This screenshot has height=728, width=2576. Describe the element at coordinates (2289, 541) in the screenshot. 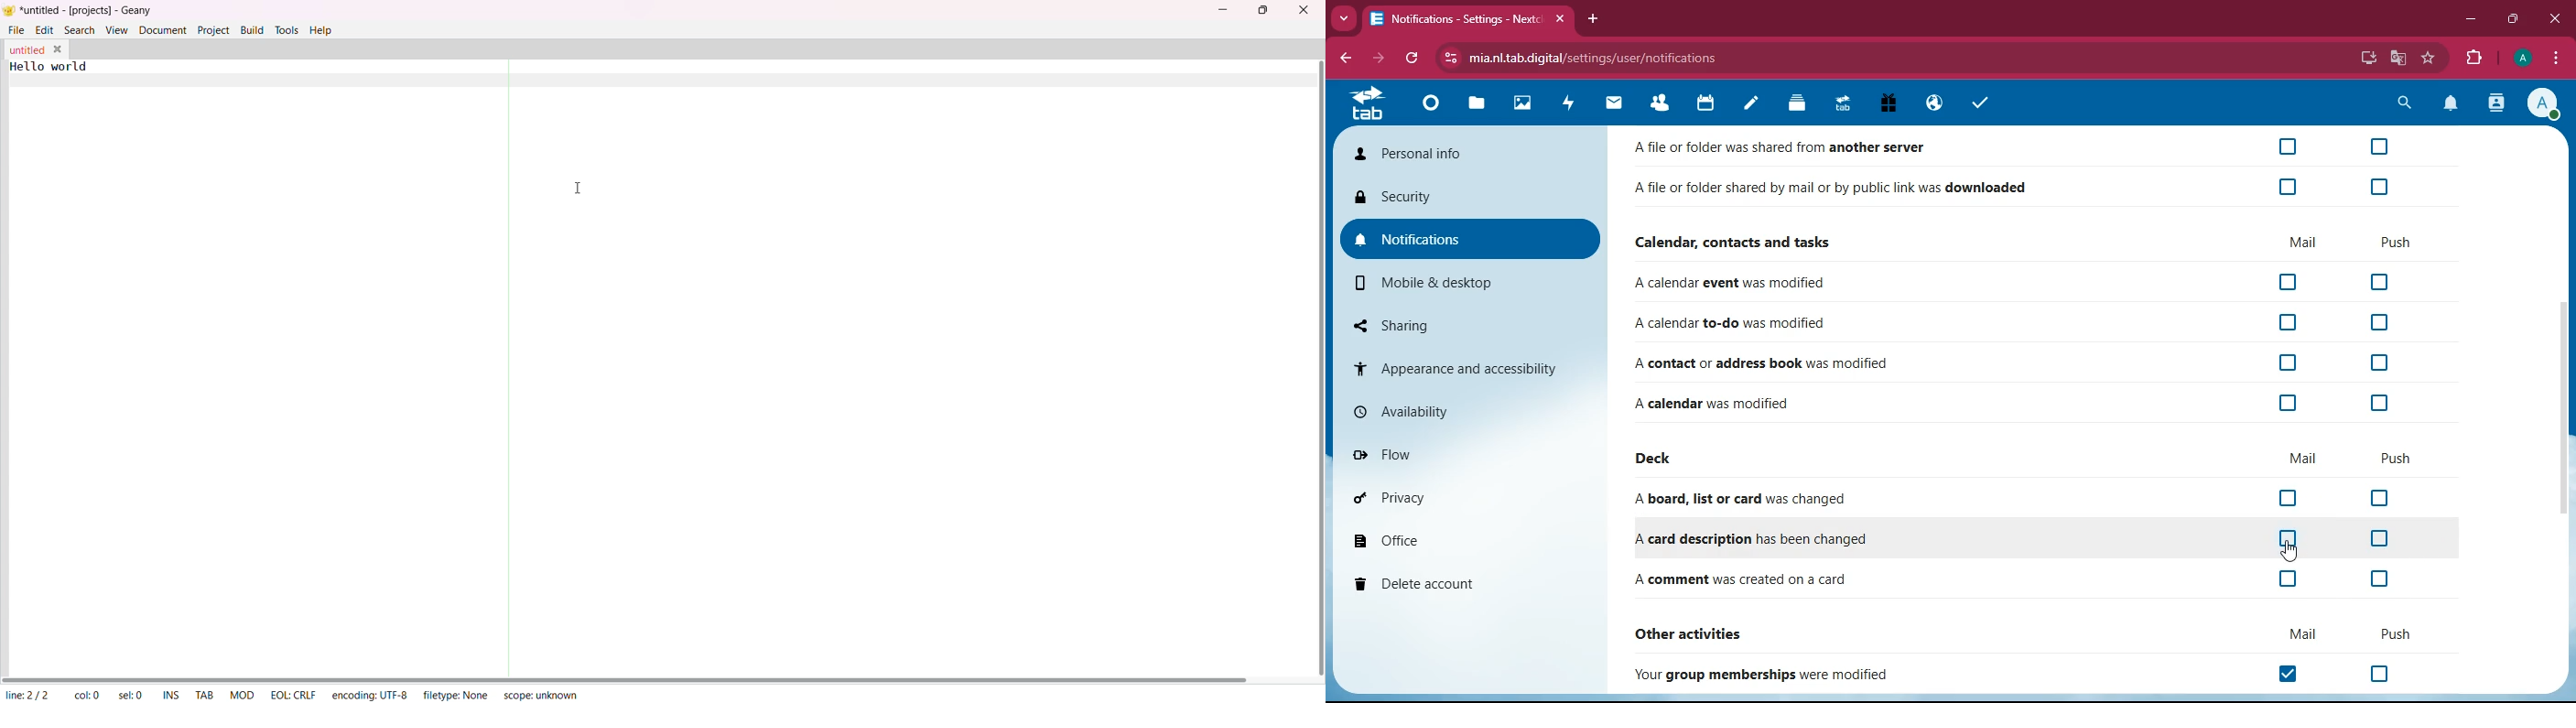

I see `off` at that location.